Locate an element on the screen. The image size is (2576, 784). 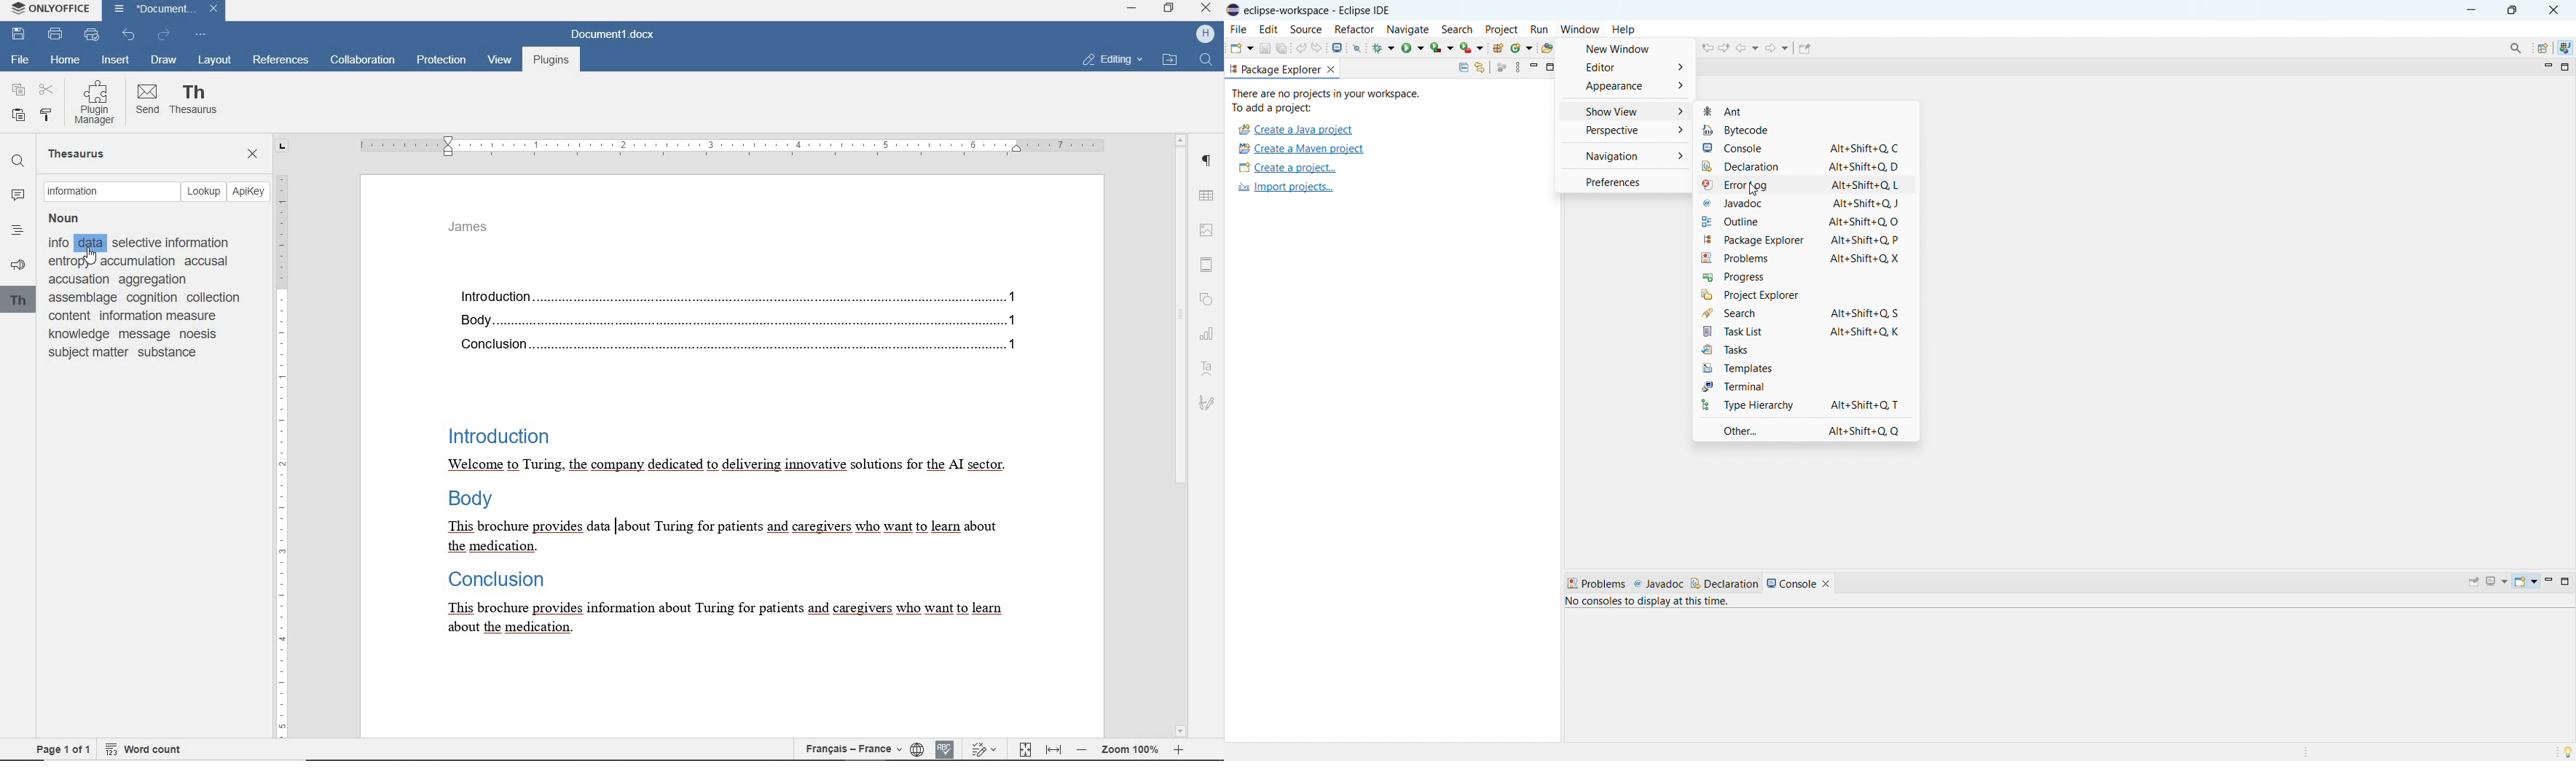
WORD COUNT is located at coordinates (144, 749).